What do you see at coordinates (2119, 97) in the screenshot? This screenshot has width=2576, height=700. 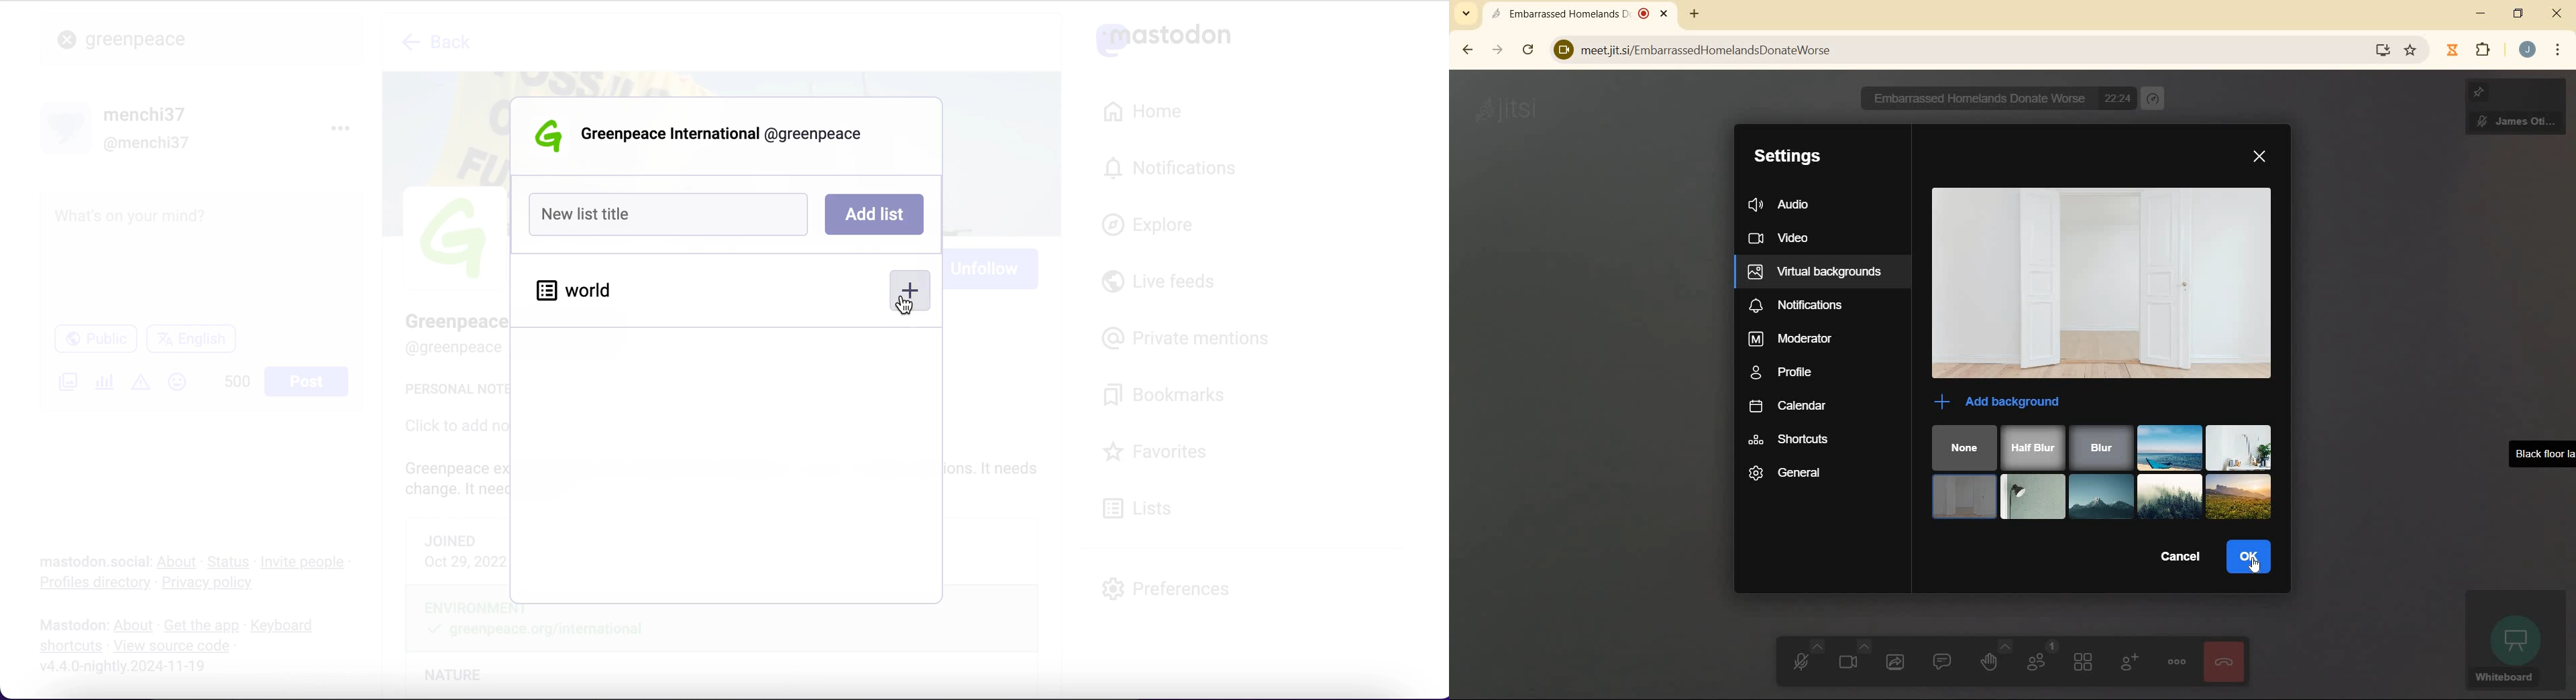 I see `22:05` at bounding box center [2119, 97].